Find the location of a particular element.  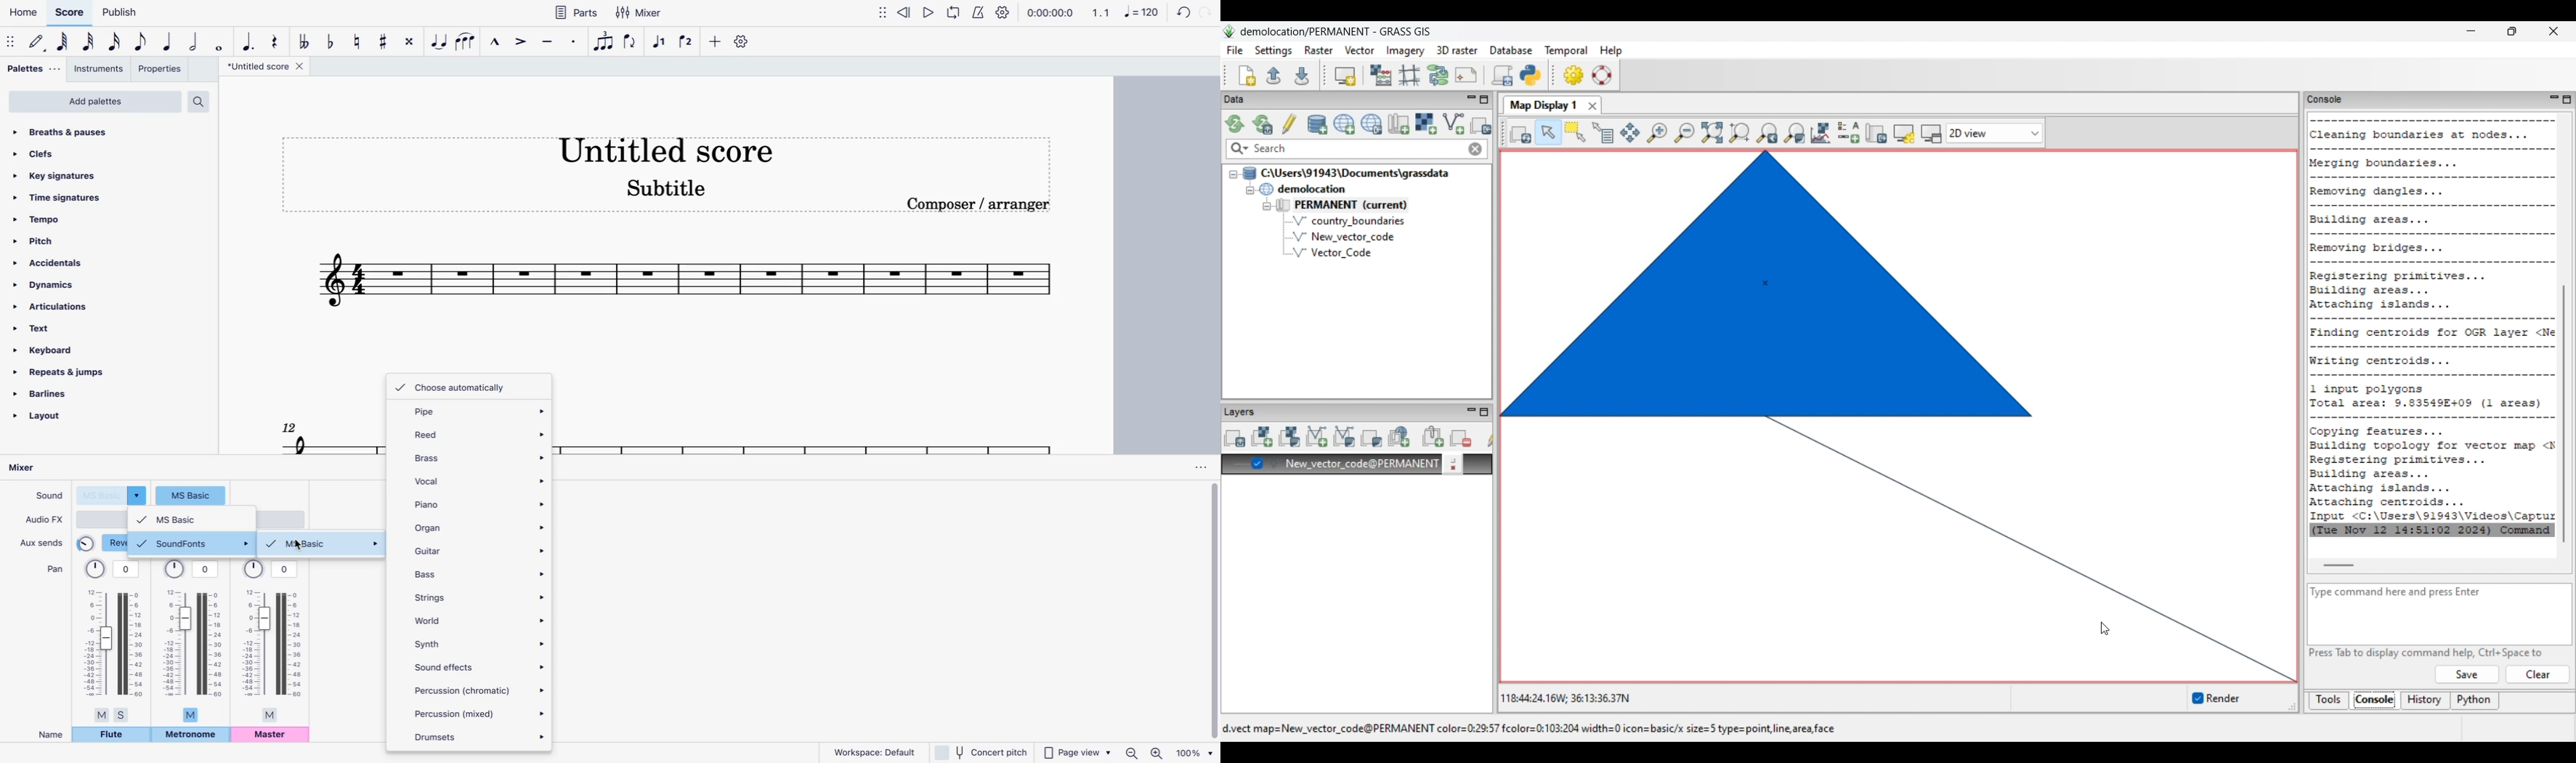

audio fx is located at coordinates (44, 520).